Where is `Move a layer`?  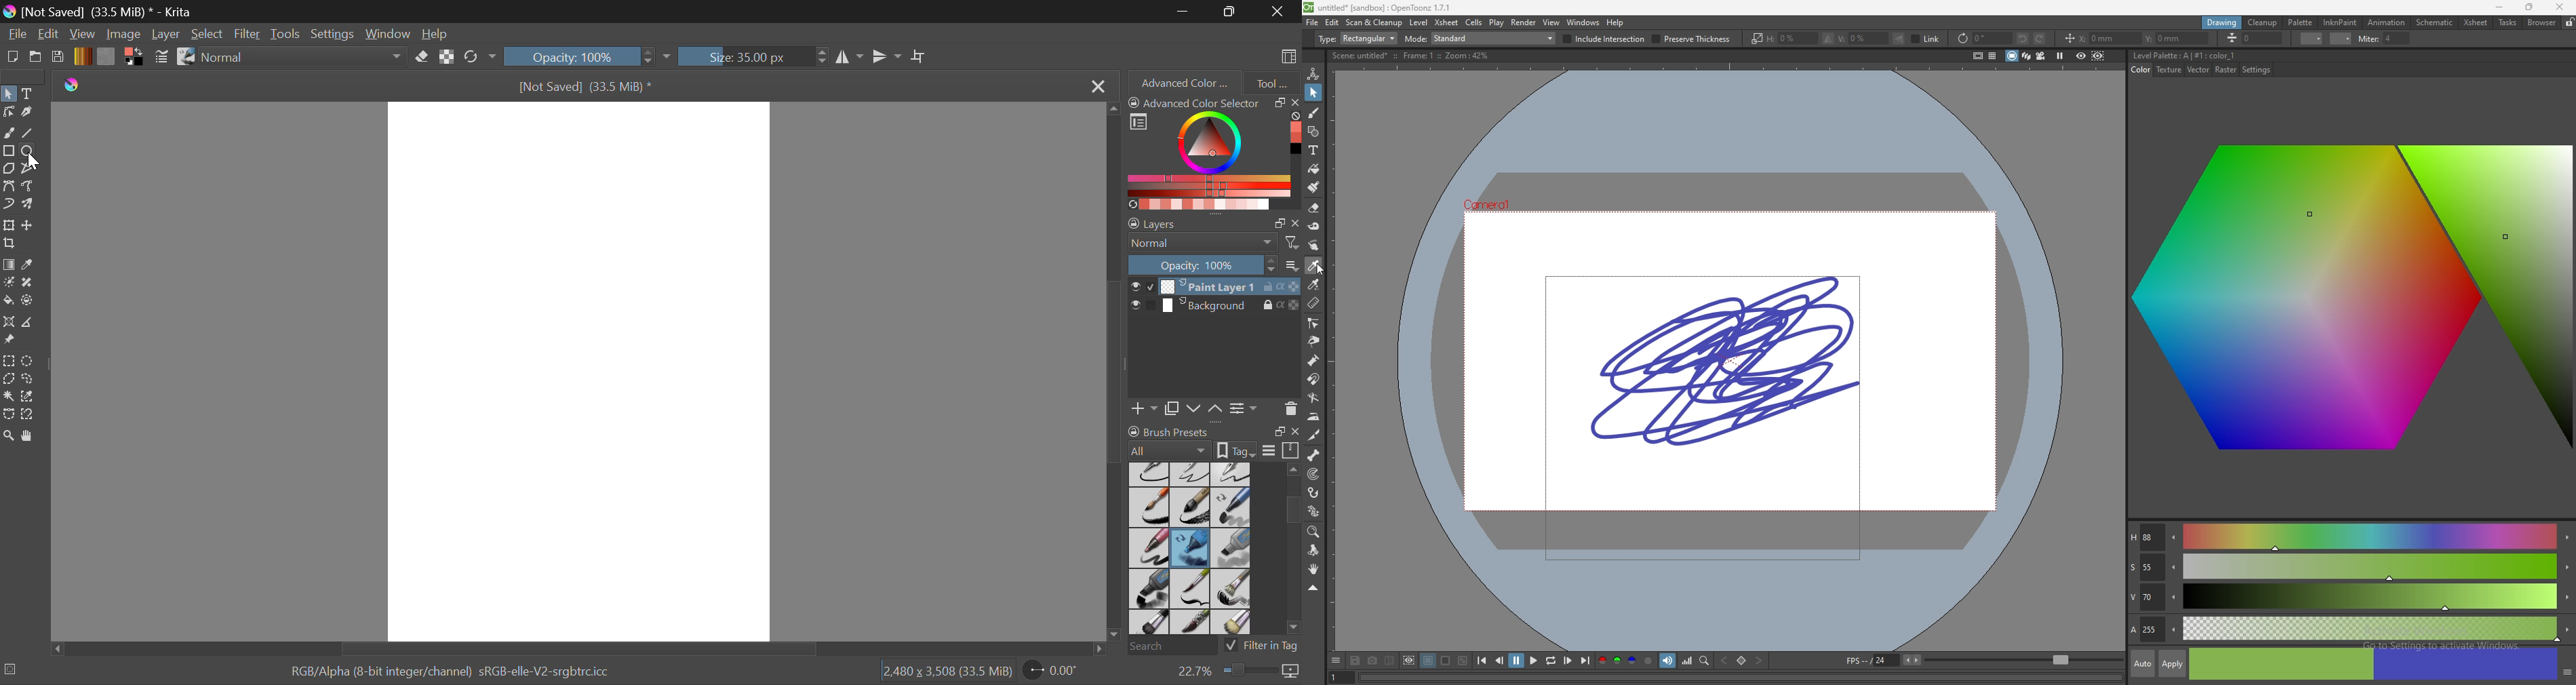
Move a layer is located at coordinates (29, 225).